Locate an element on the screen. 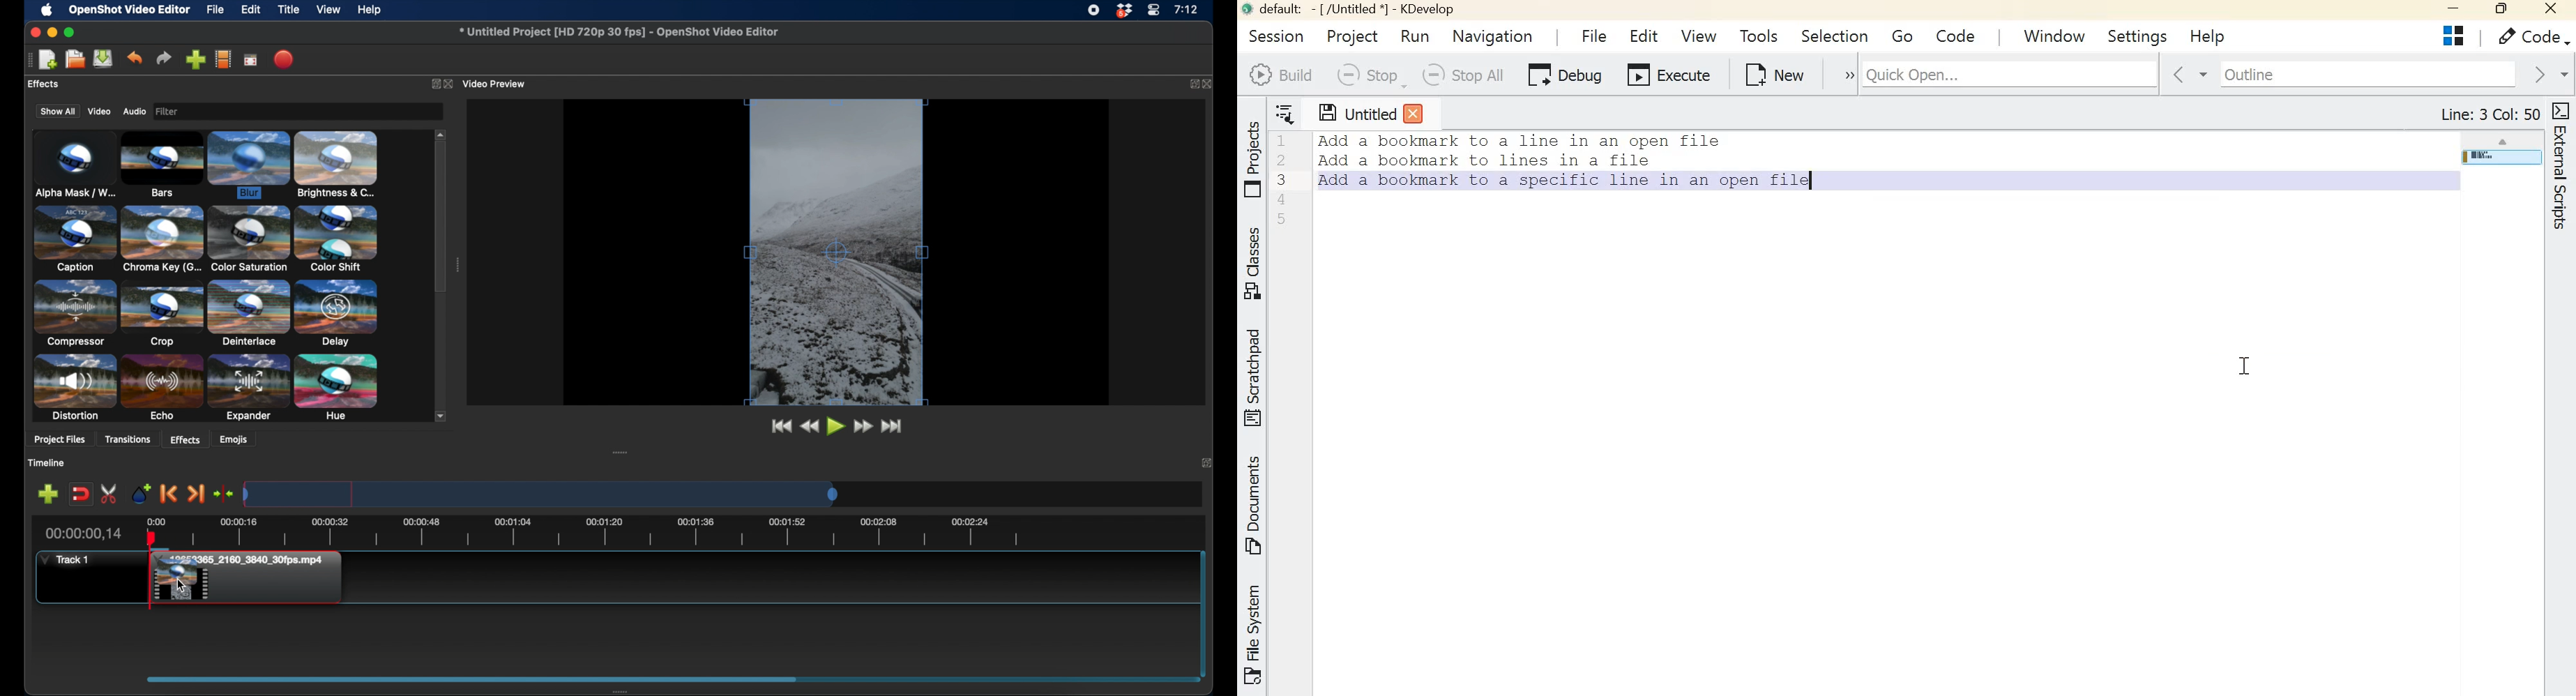  Cursor is located at coordinates (182, 585).